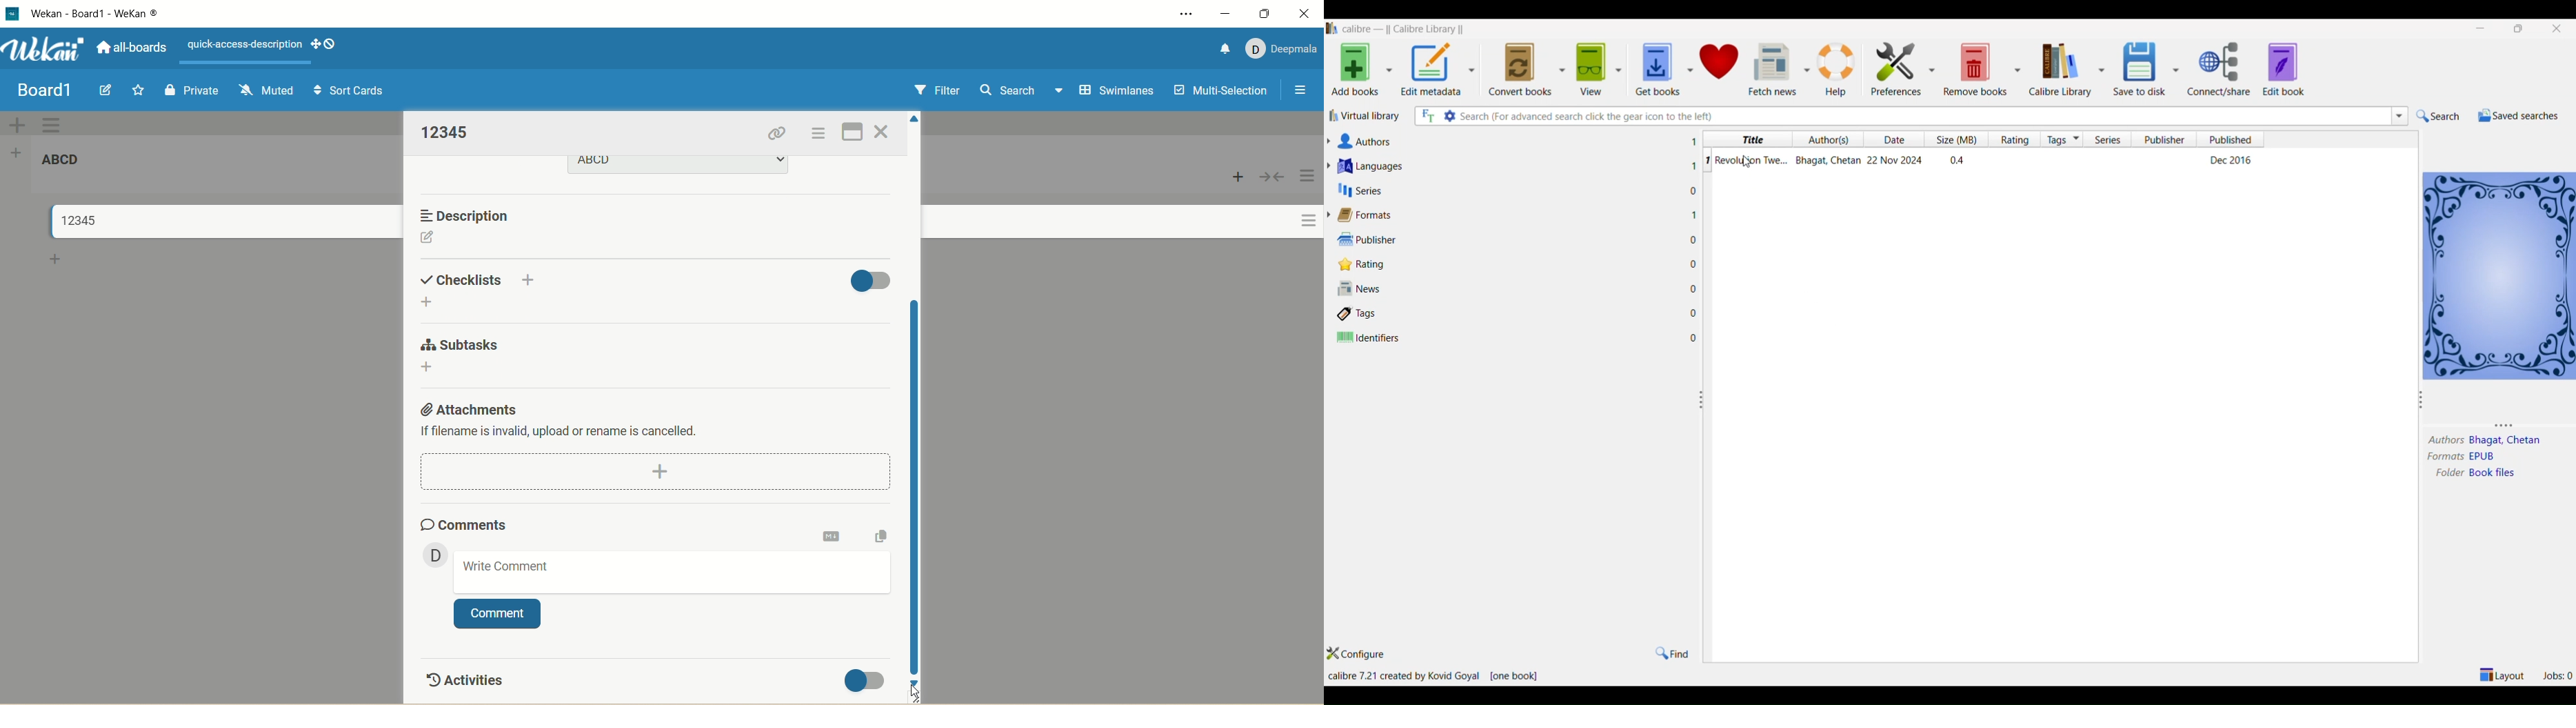  Describe the element at coordinates (1707, 160) in the screenshot. I see `1` at that location.